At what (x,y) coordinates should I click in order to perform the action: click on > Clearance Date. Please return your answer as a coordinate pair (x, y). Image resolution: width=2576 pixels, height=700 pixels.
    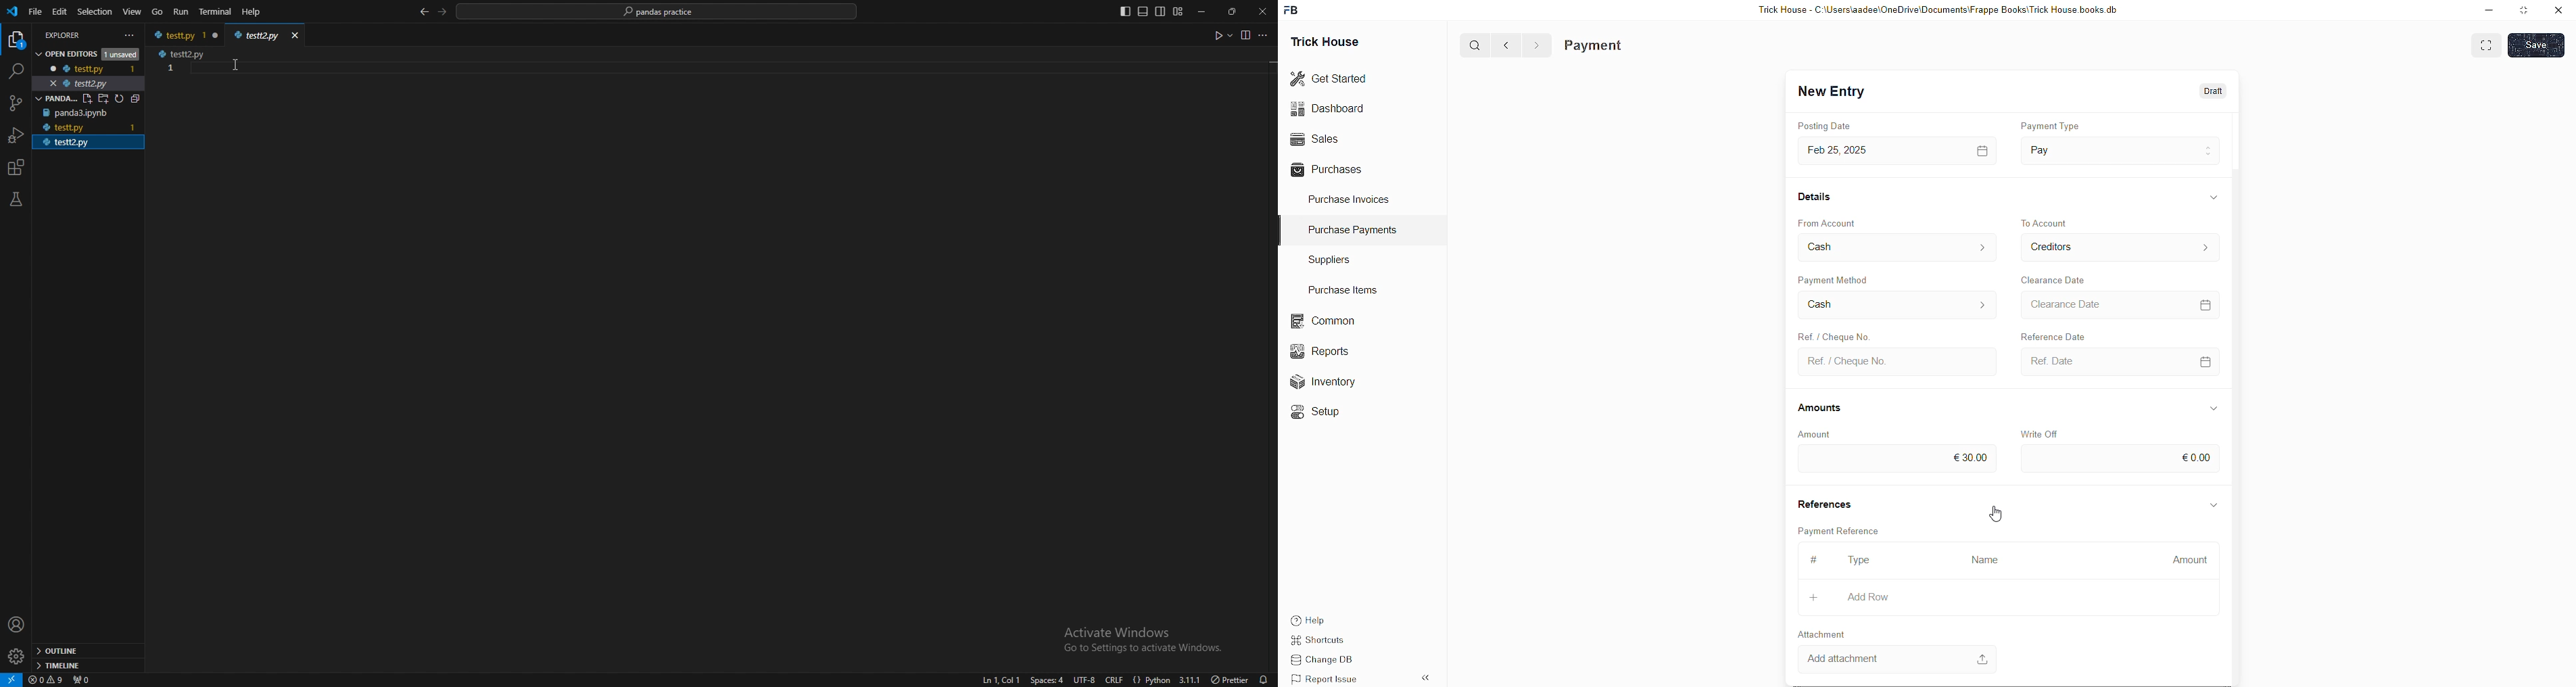
    Looking at the image, I should click on (2073, 304).